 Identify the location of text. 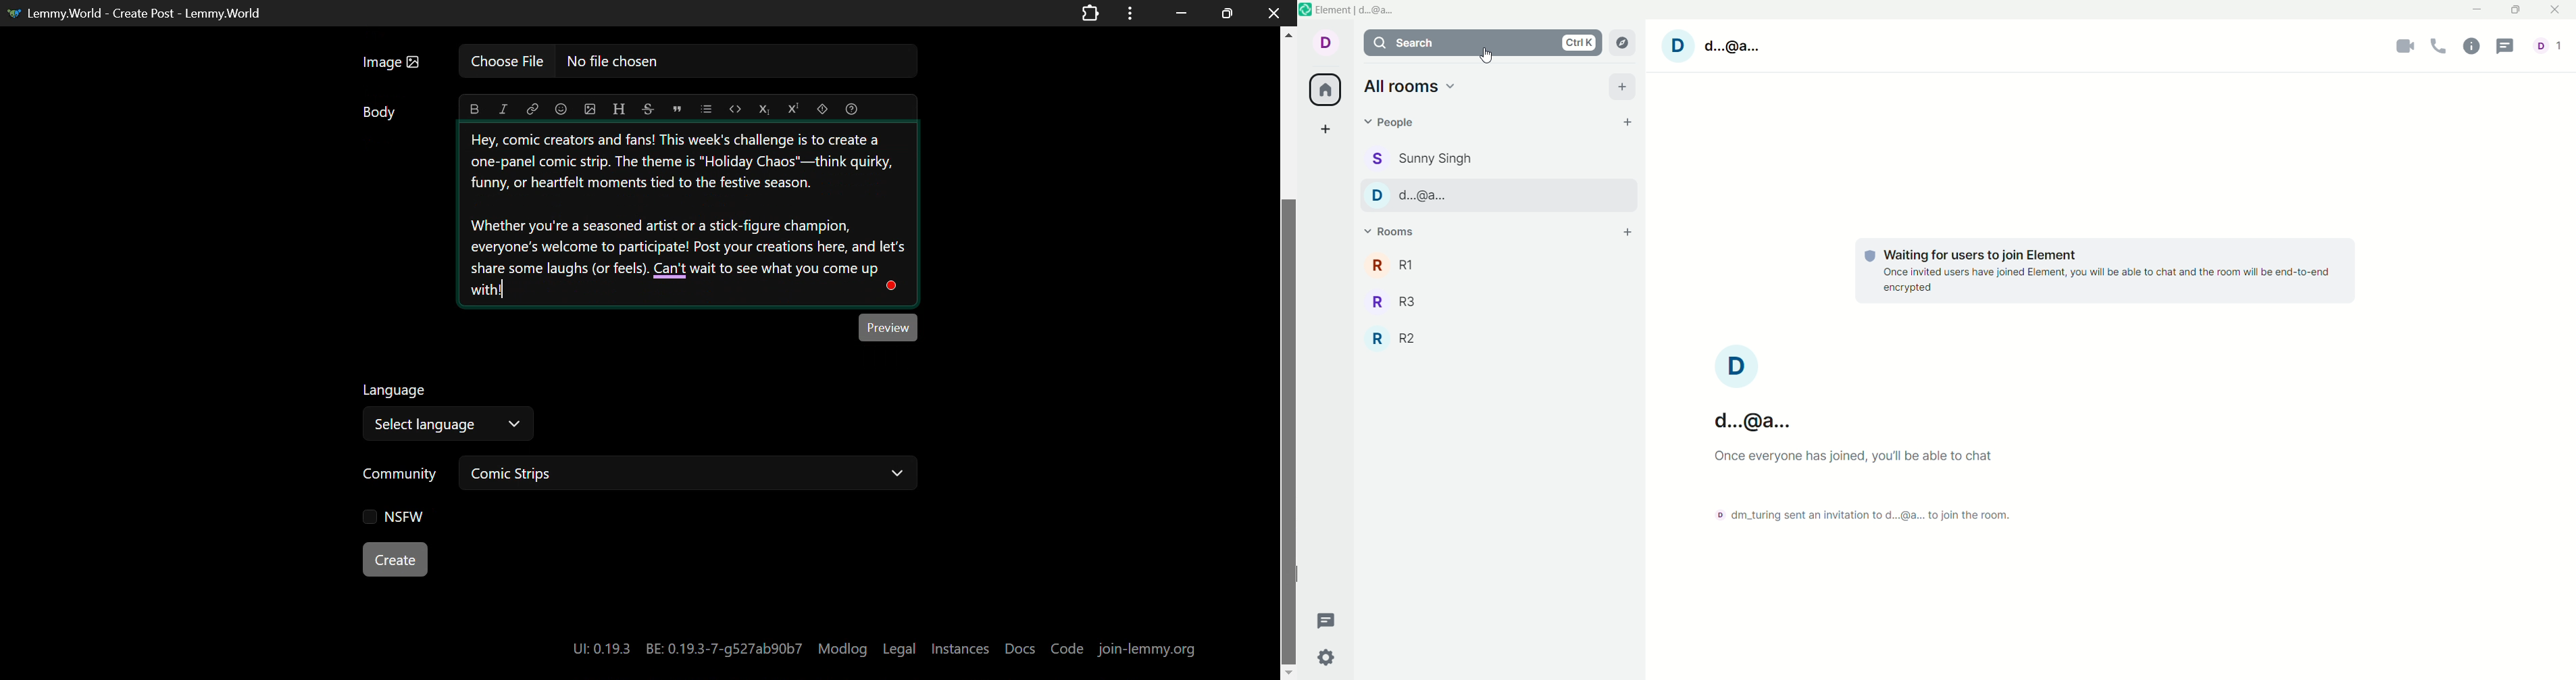
(1911, 489).